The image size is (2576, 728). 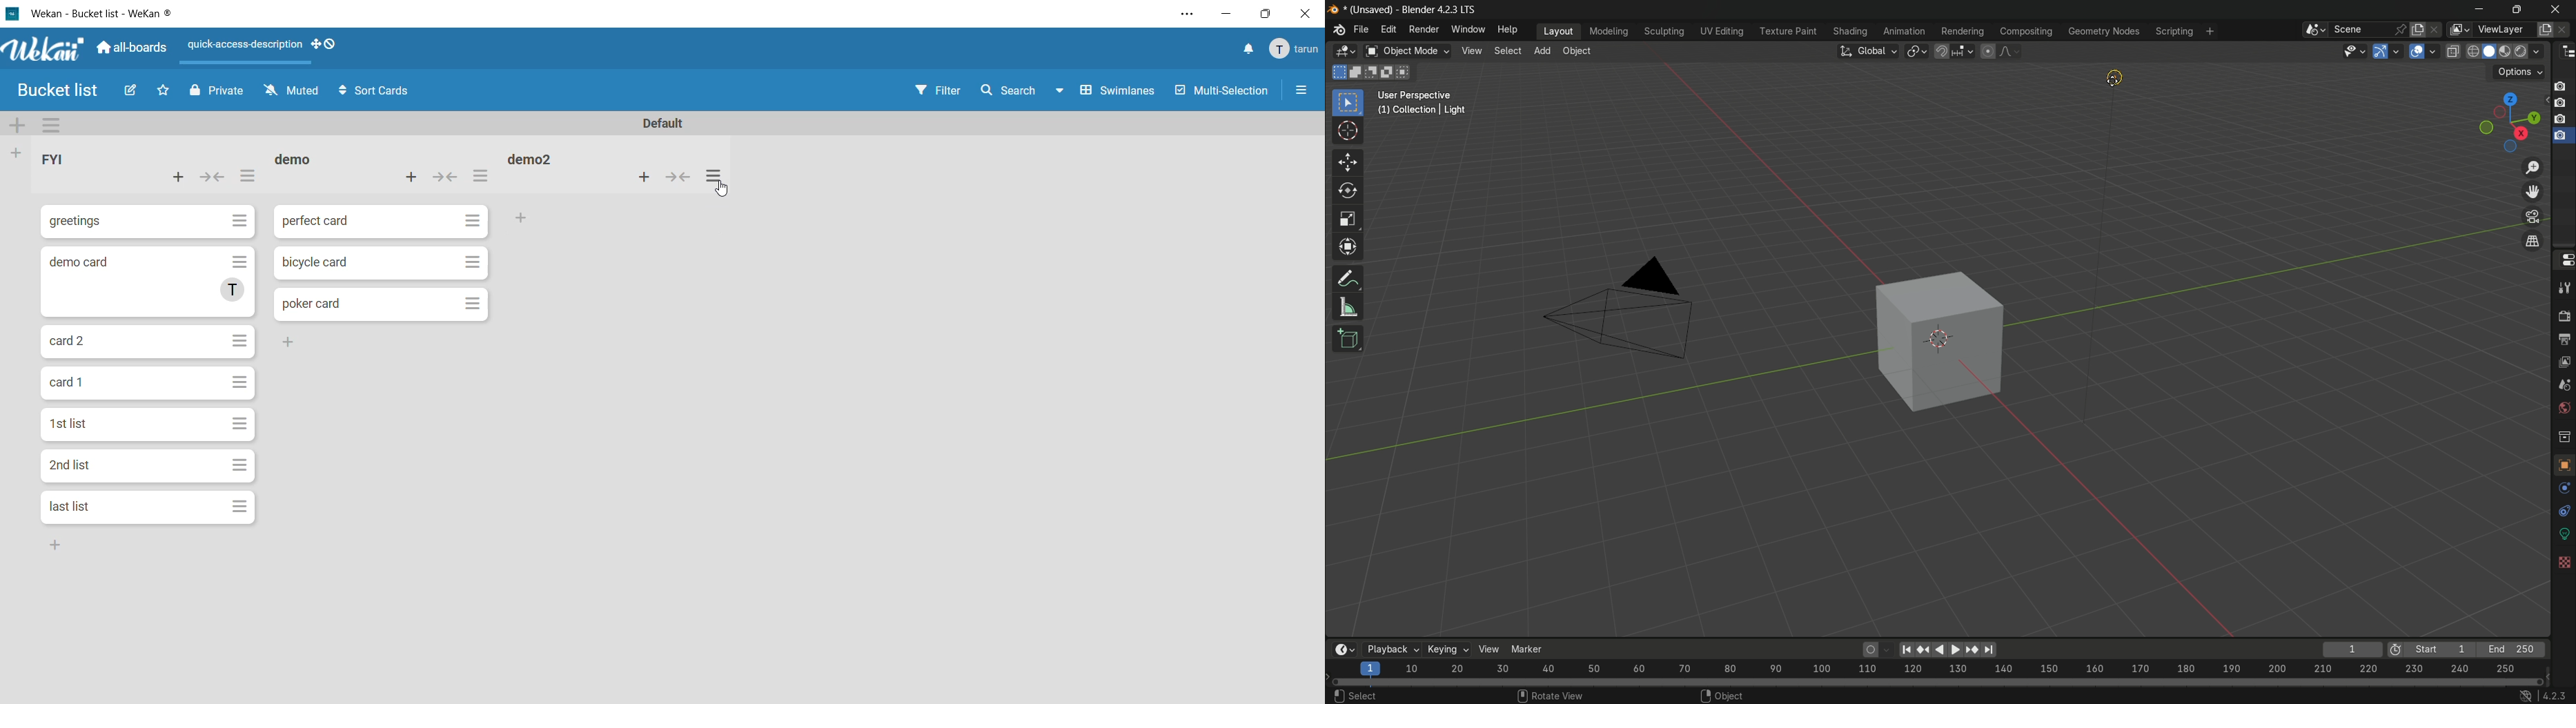 I want to click on cards, so click(x=148, y=508).